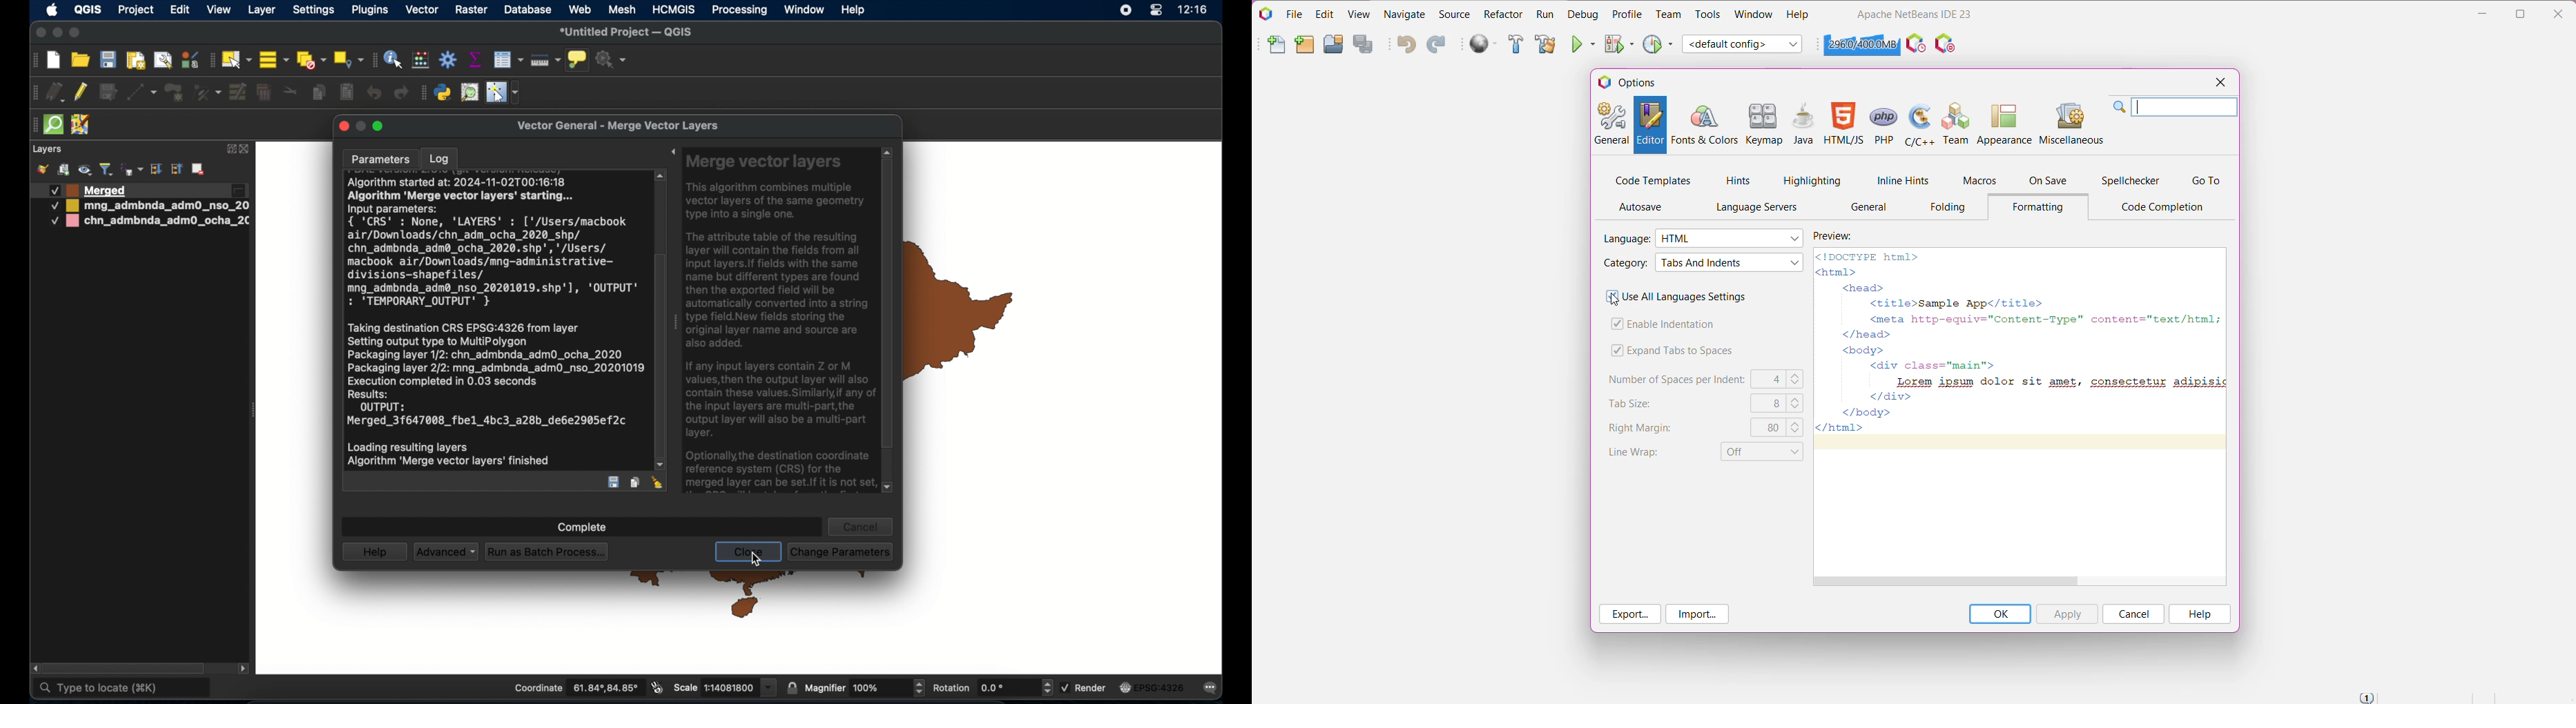 Image resolution: width=2576 pixels, height=728 pixels. I want to click on maximize, so click(75, 33).